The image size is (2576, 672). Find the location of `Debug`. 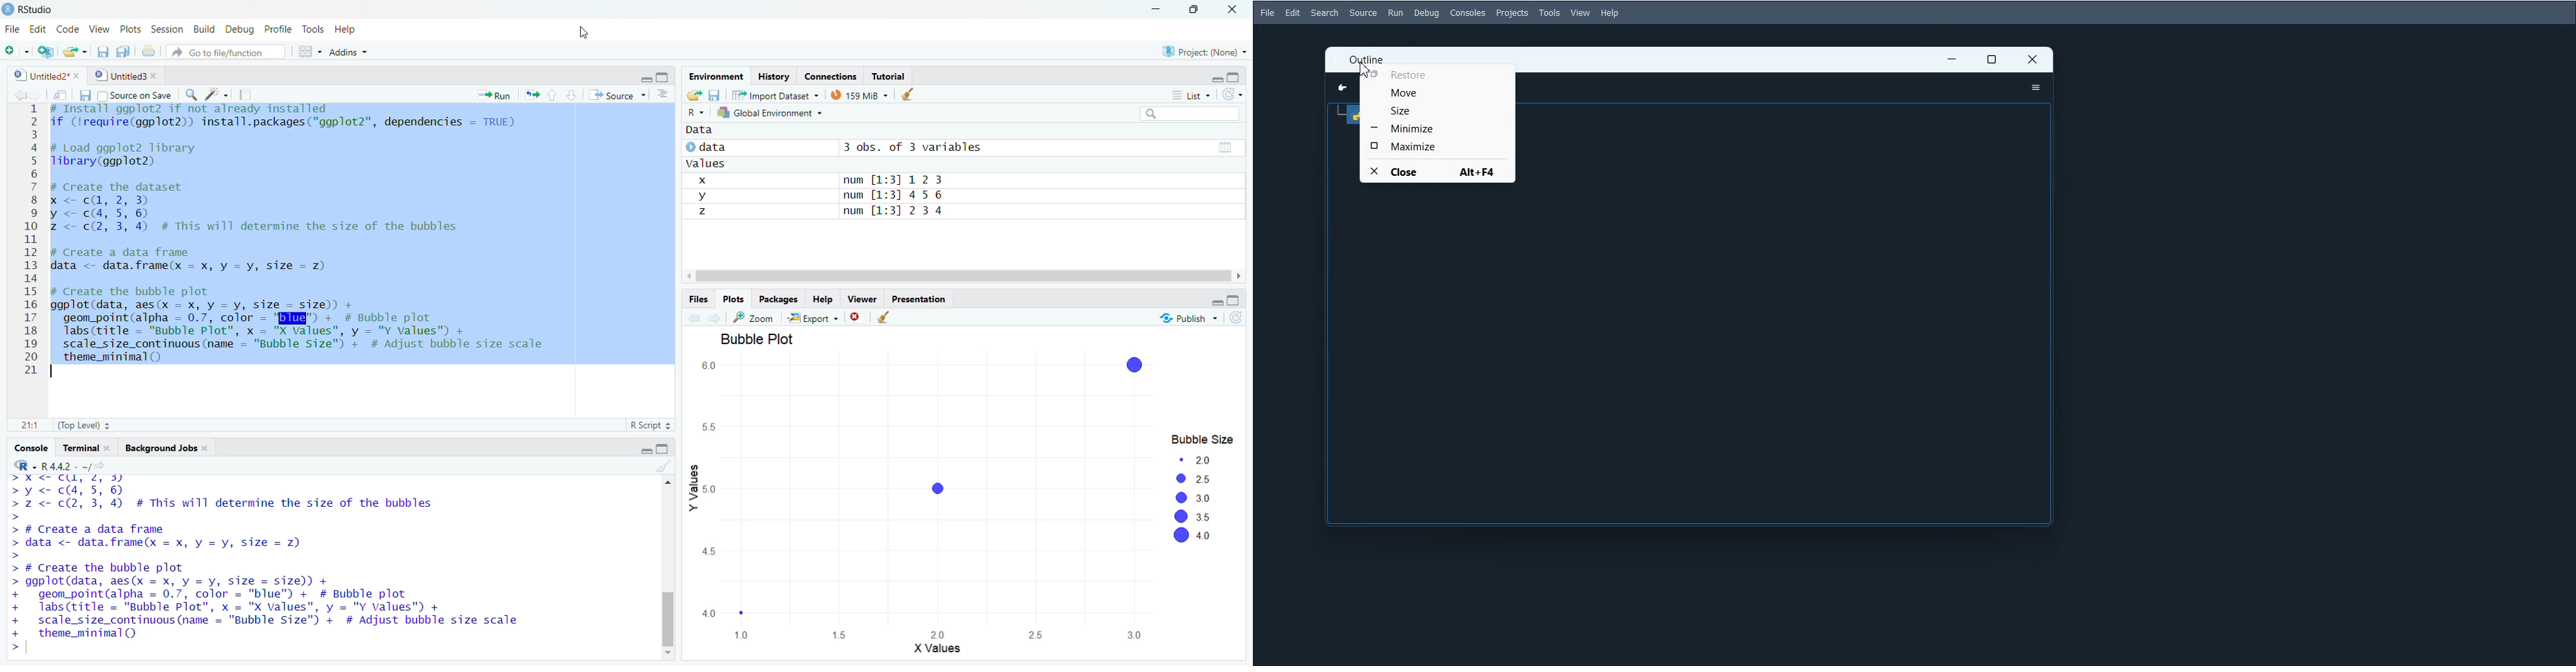

Debug is located at coordinates (241, 29).